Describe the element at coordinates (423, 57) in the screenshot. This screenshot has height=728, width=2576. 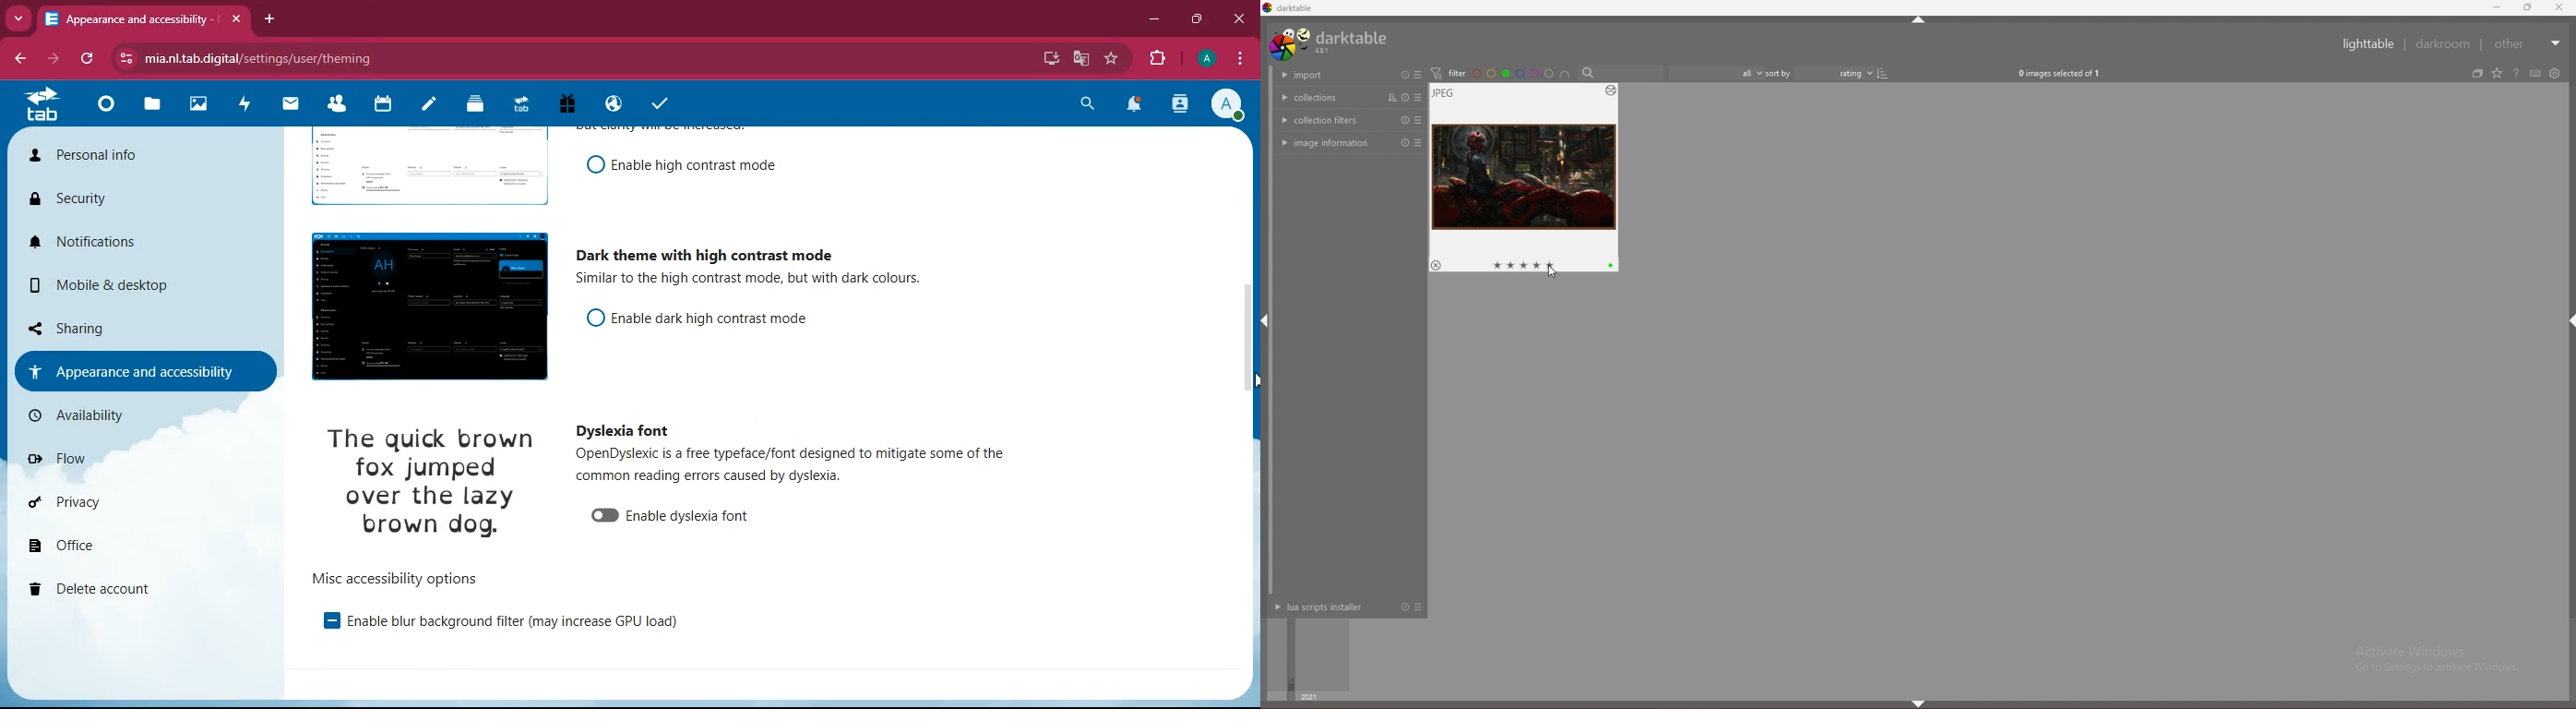
I see `url` at that location.